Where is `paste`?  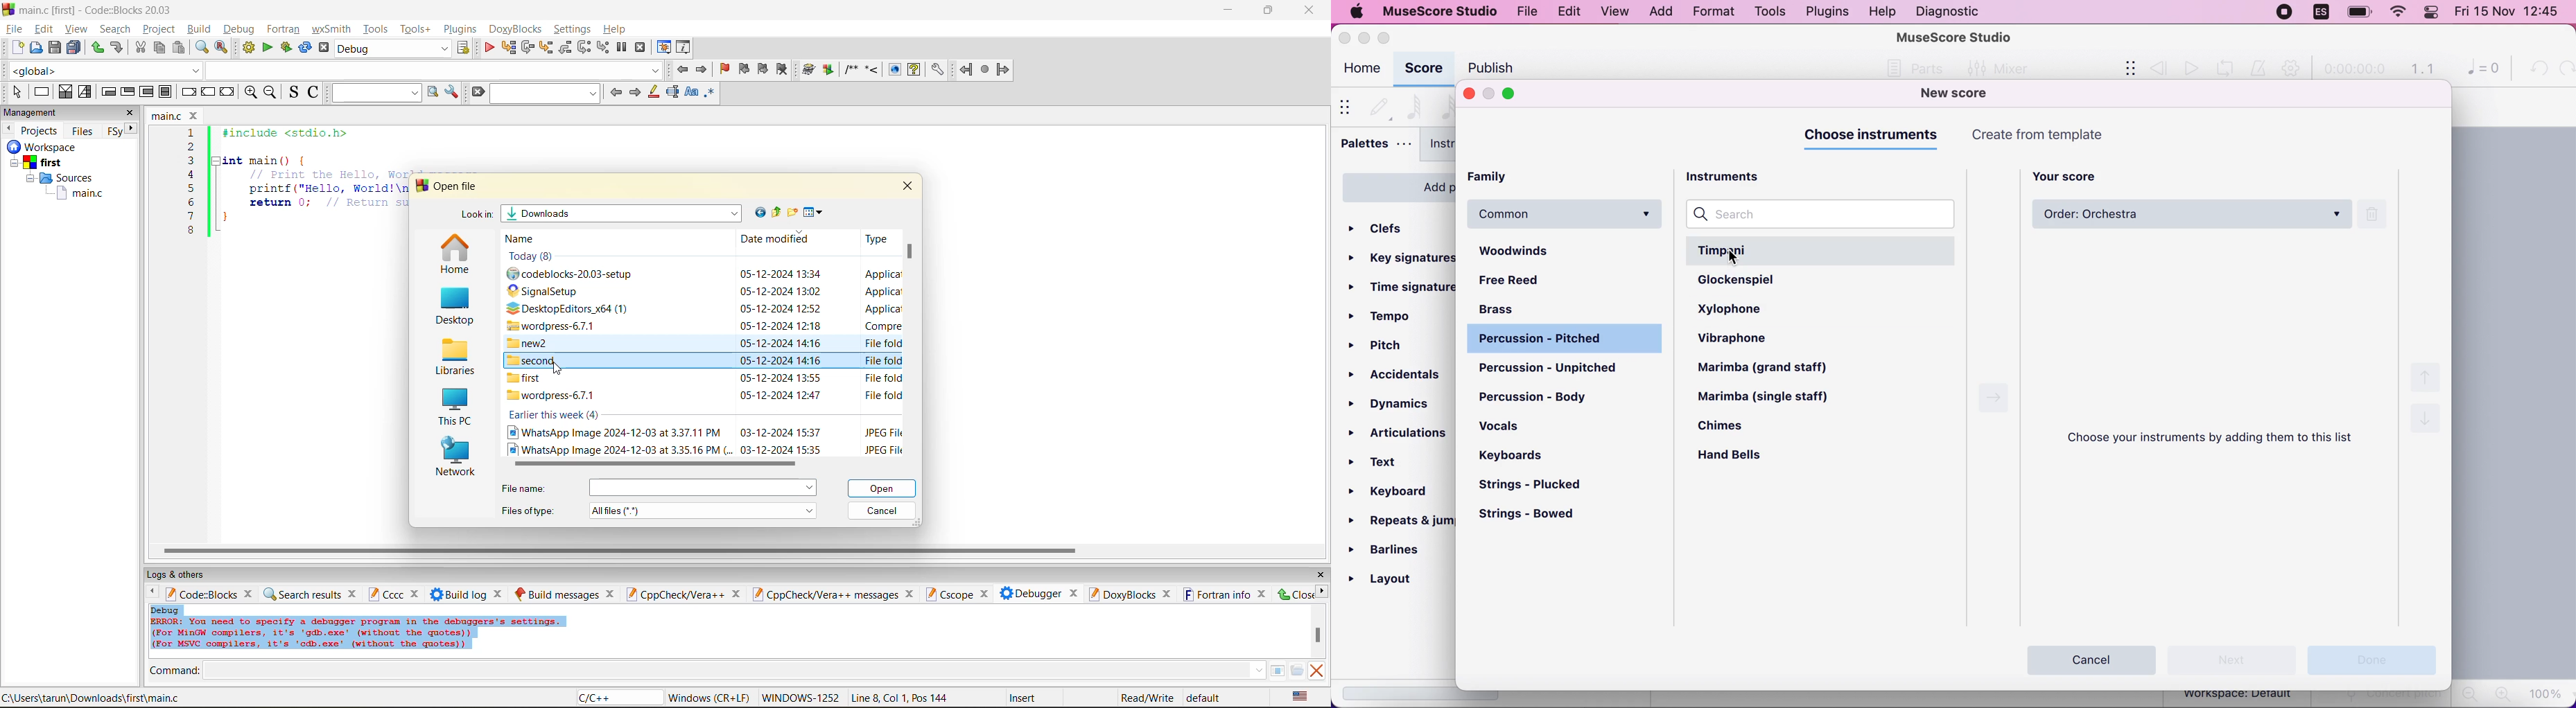 paste is located at coordinates (179, 48).